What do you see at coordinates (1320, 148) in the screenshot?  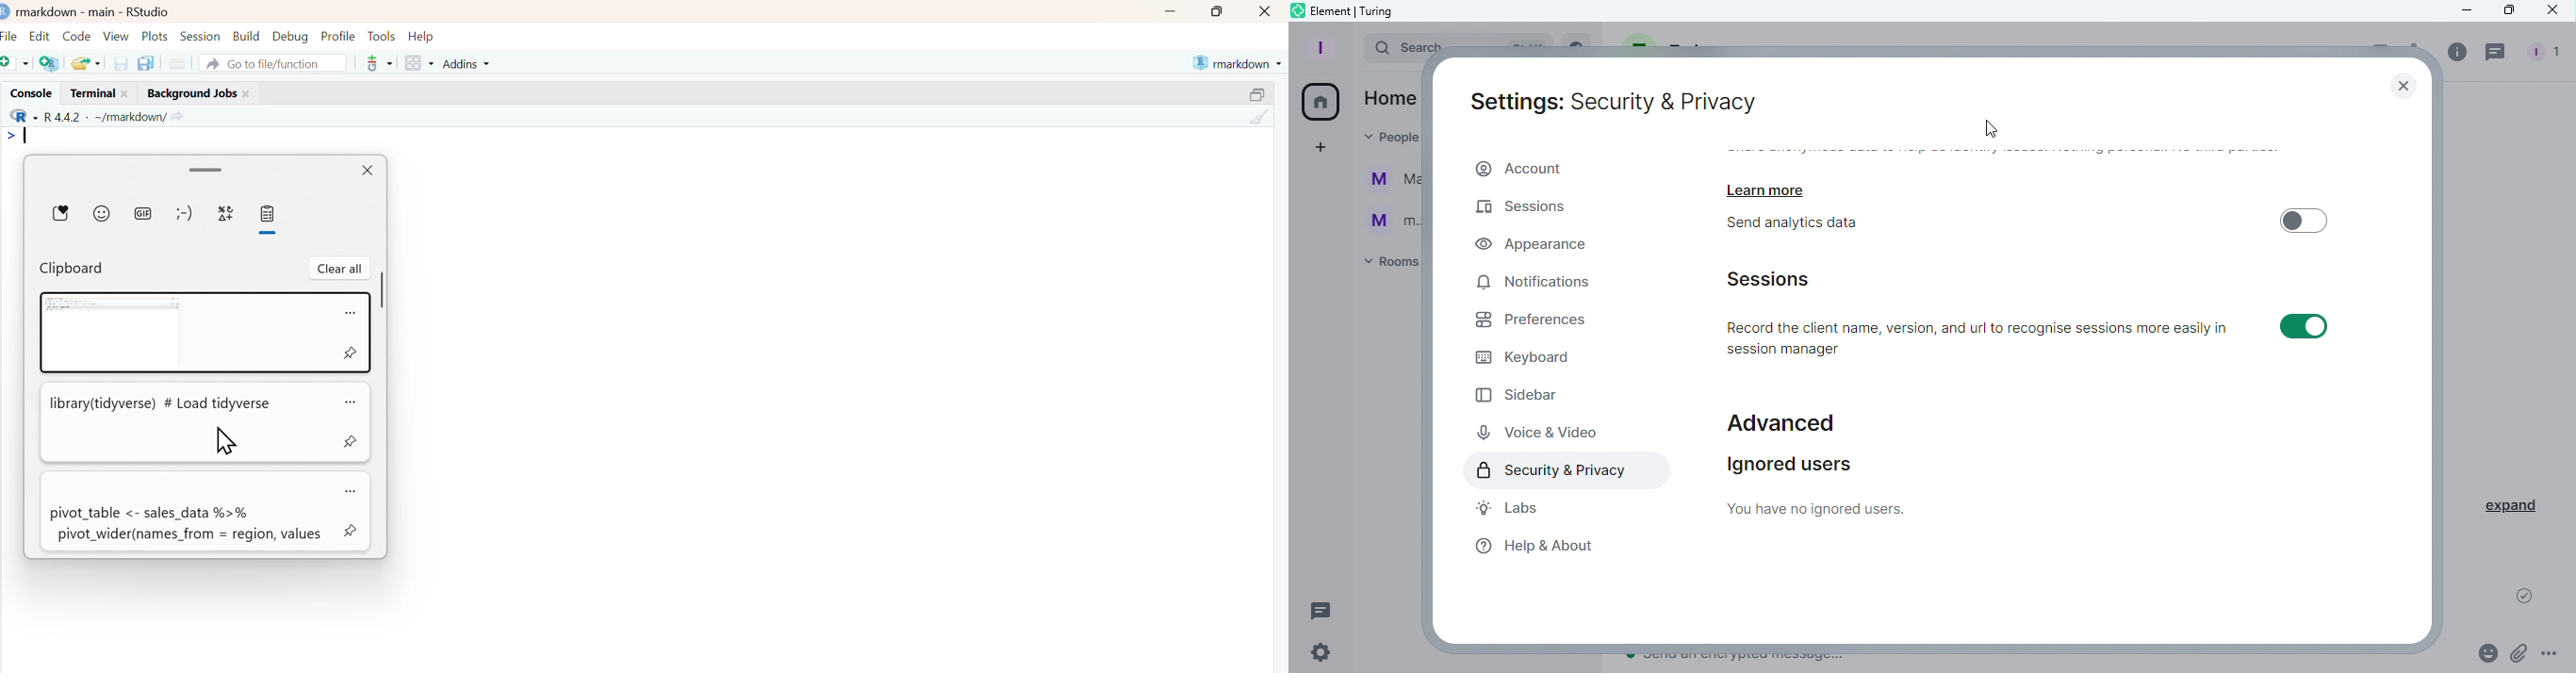 I see `Create a space` at bounding box center [1320, 148].